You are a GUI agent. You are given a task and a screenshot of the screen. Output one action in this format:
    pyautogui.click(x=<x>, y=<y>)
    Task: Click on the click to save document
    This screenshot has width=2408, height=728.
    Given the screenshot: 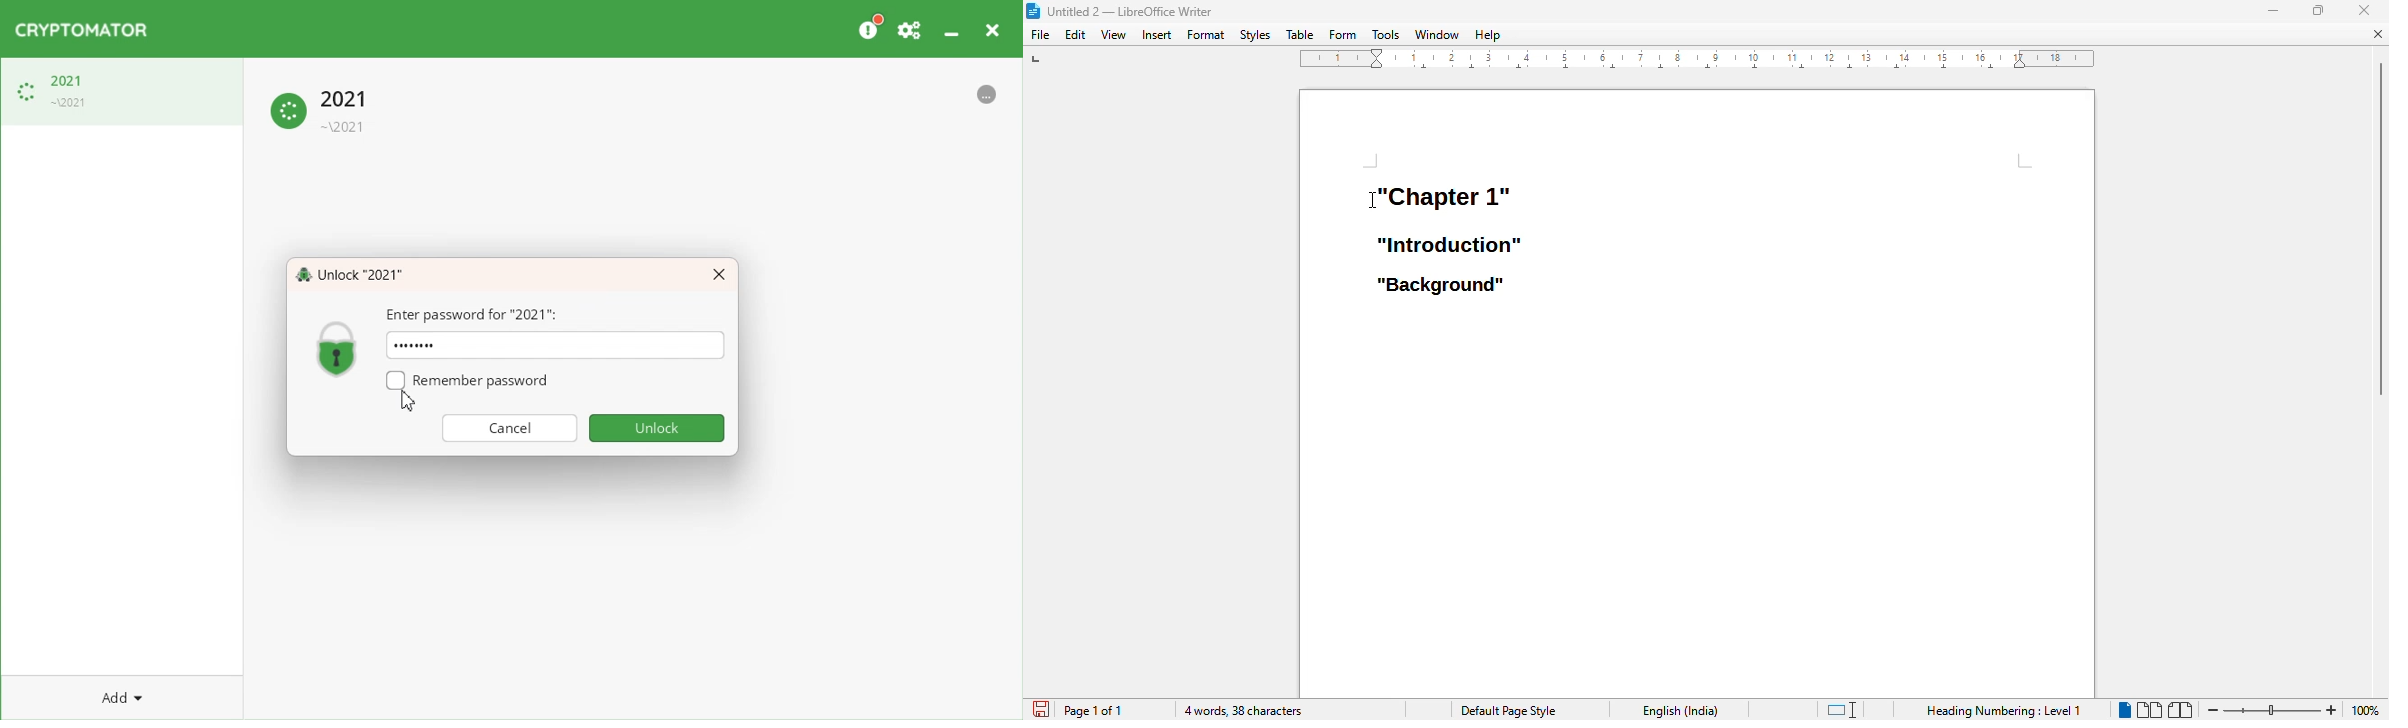 What is the action you would take?
    pyautogui.click(x=1040, y=709)
    